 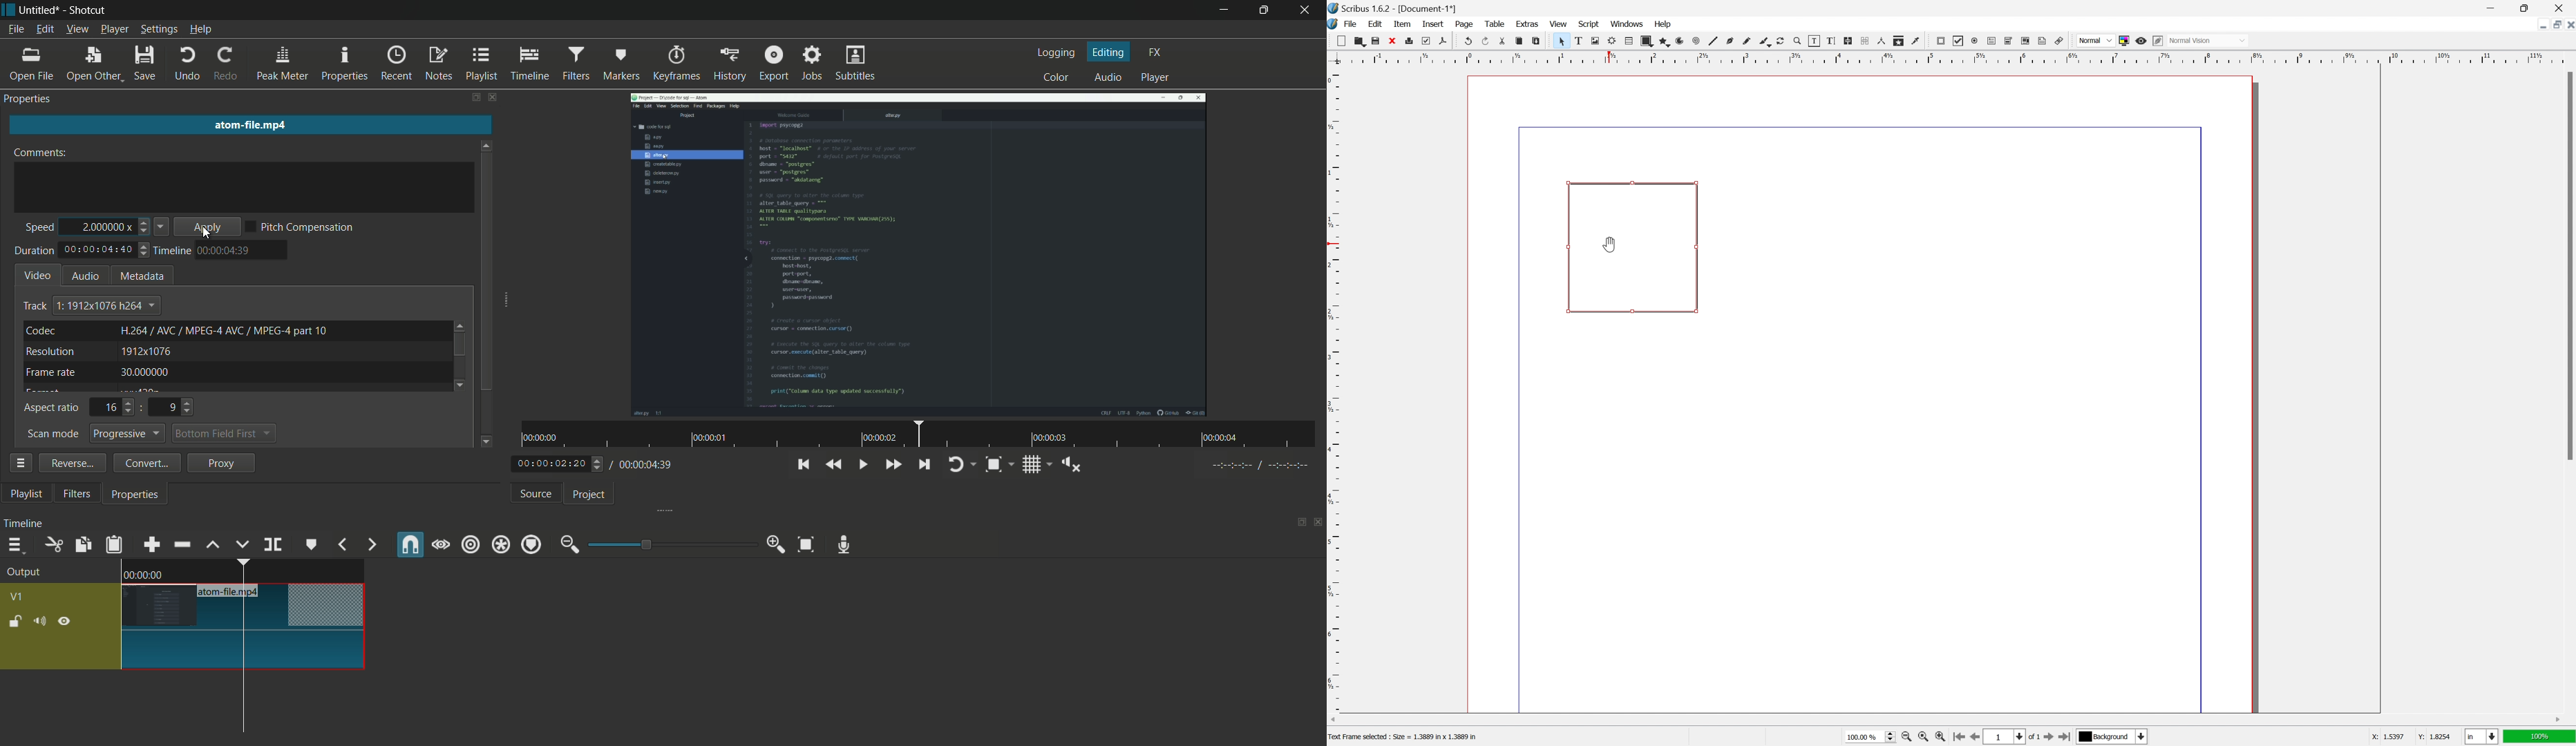 I want to click on output, so click(x=28, y=573).